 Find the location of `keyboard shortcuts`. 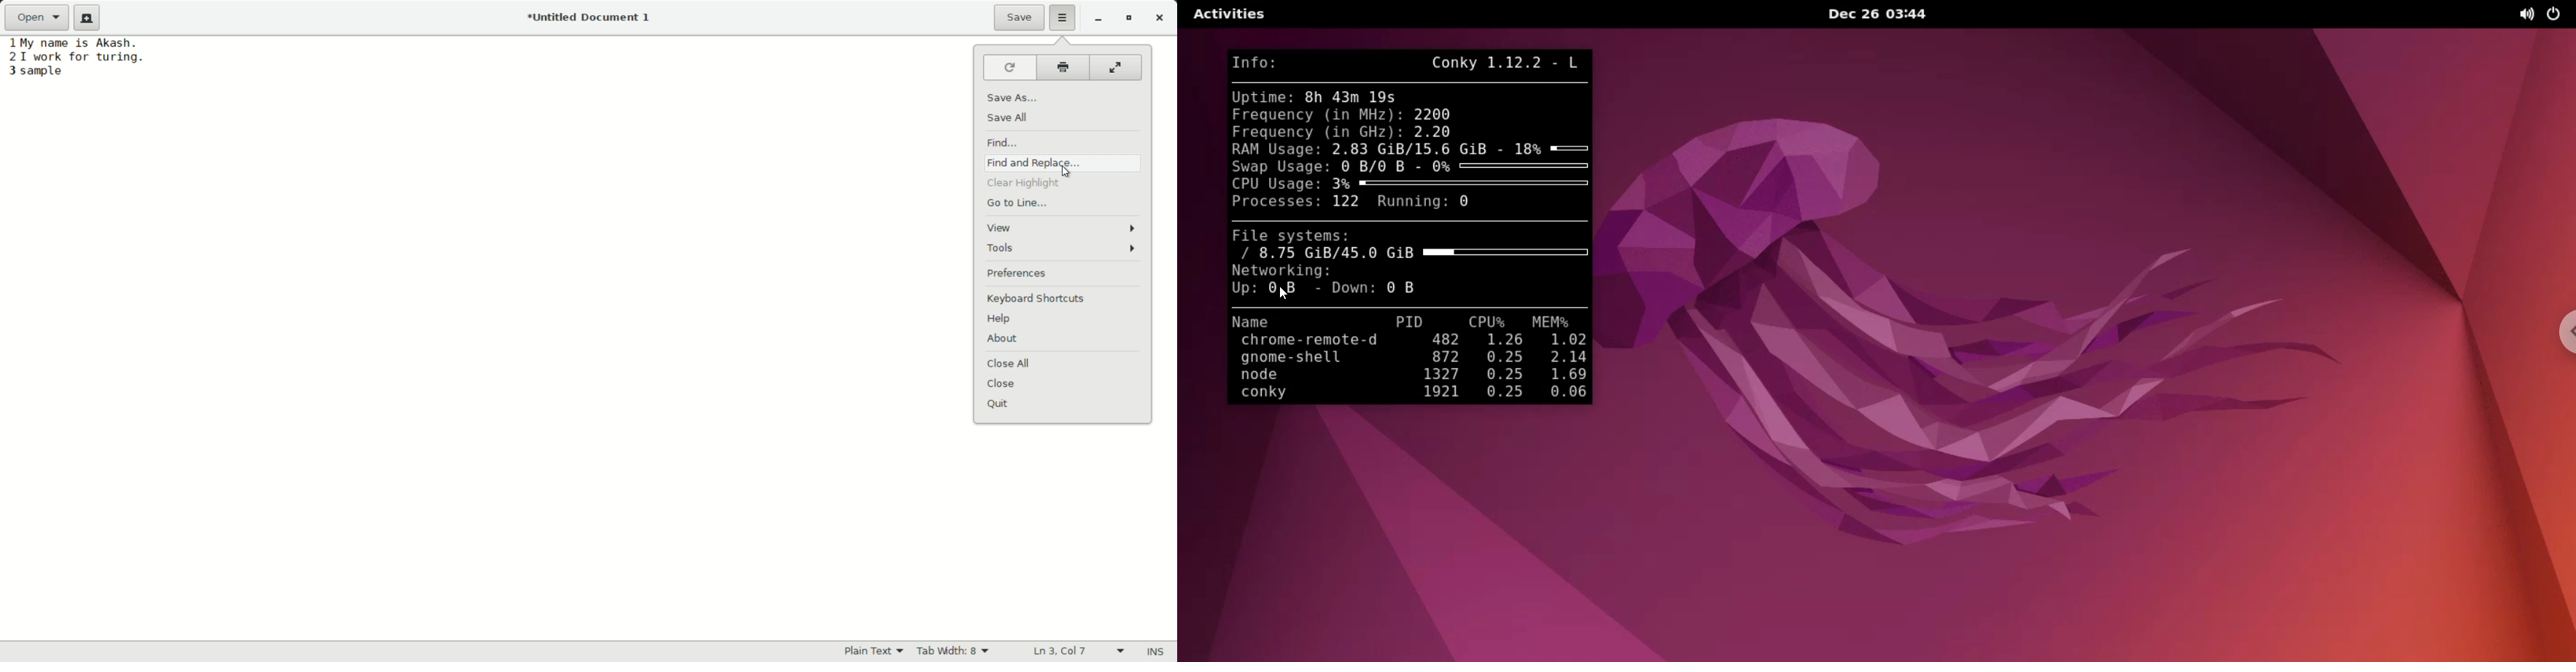

keyboard shortcuts is located at coordinates (1065, 297).